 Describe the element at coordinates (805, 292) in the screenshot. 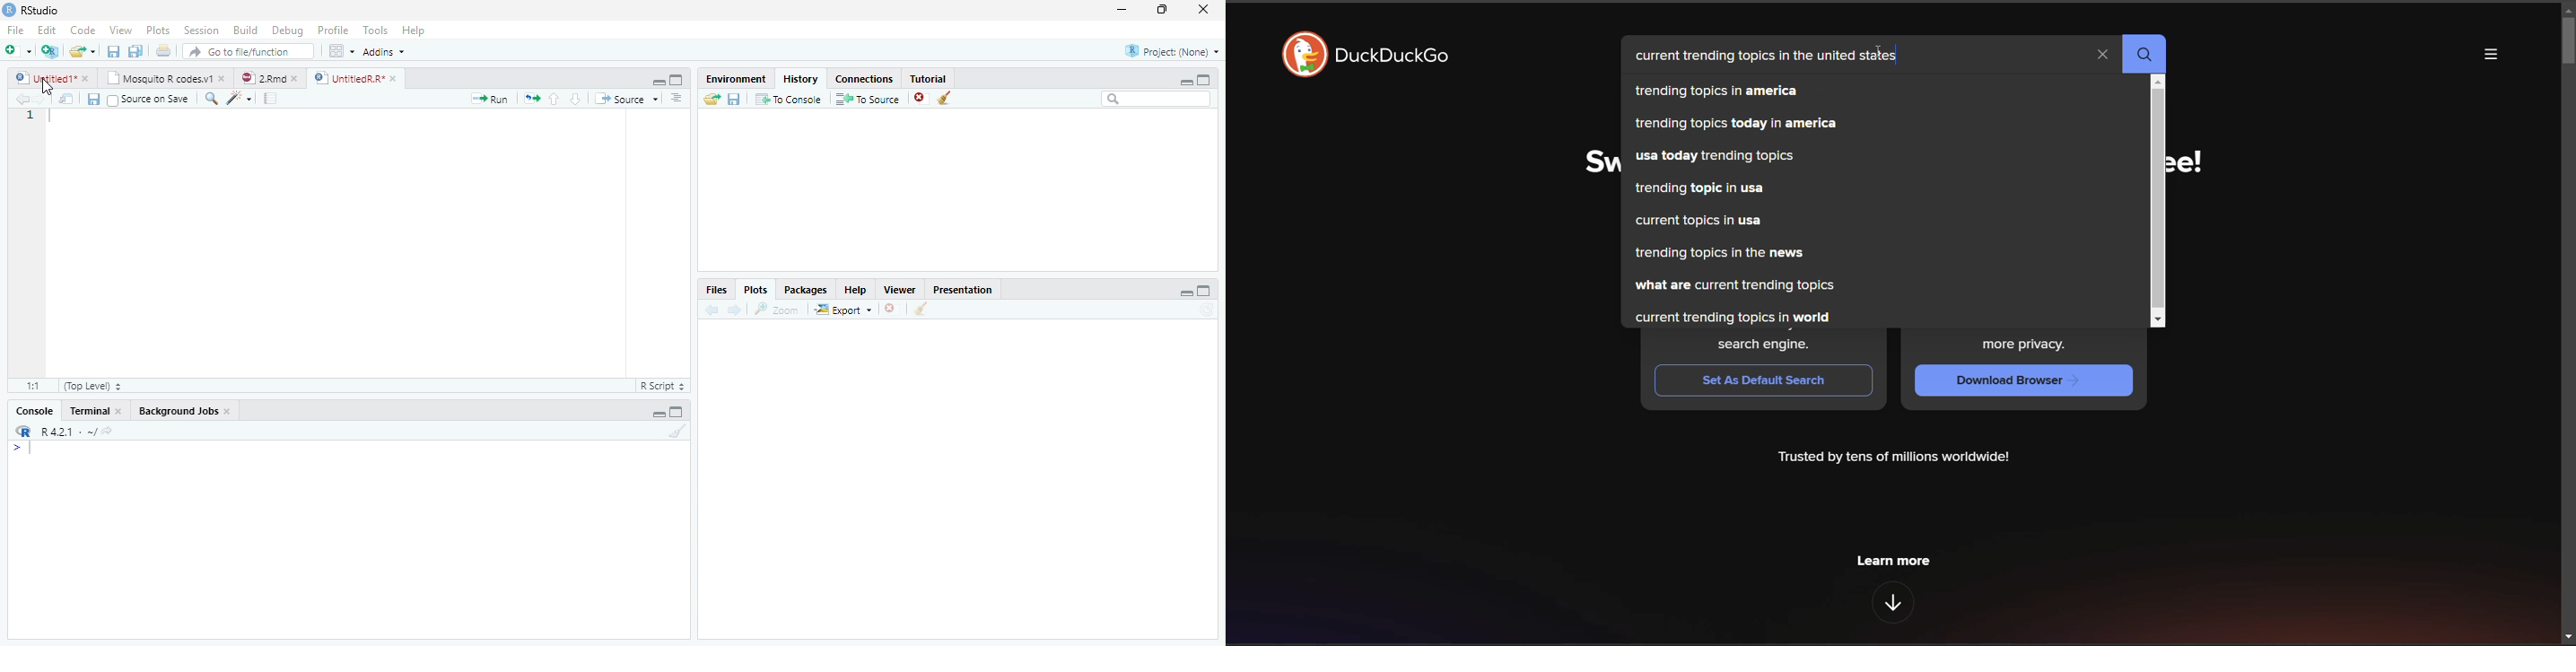

I see `Packages` at that location.